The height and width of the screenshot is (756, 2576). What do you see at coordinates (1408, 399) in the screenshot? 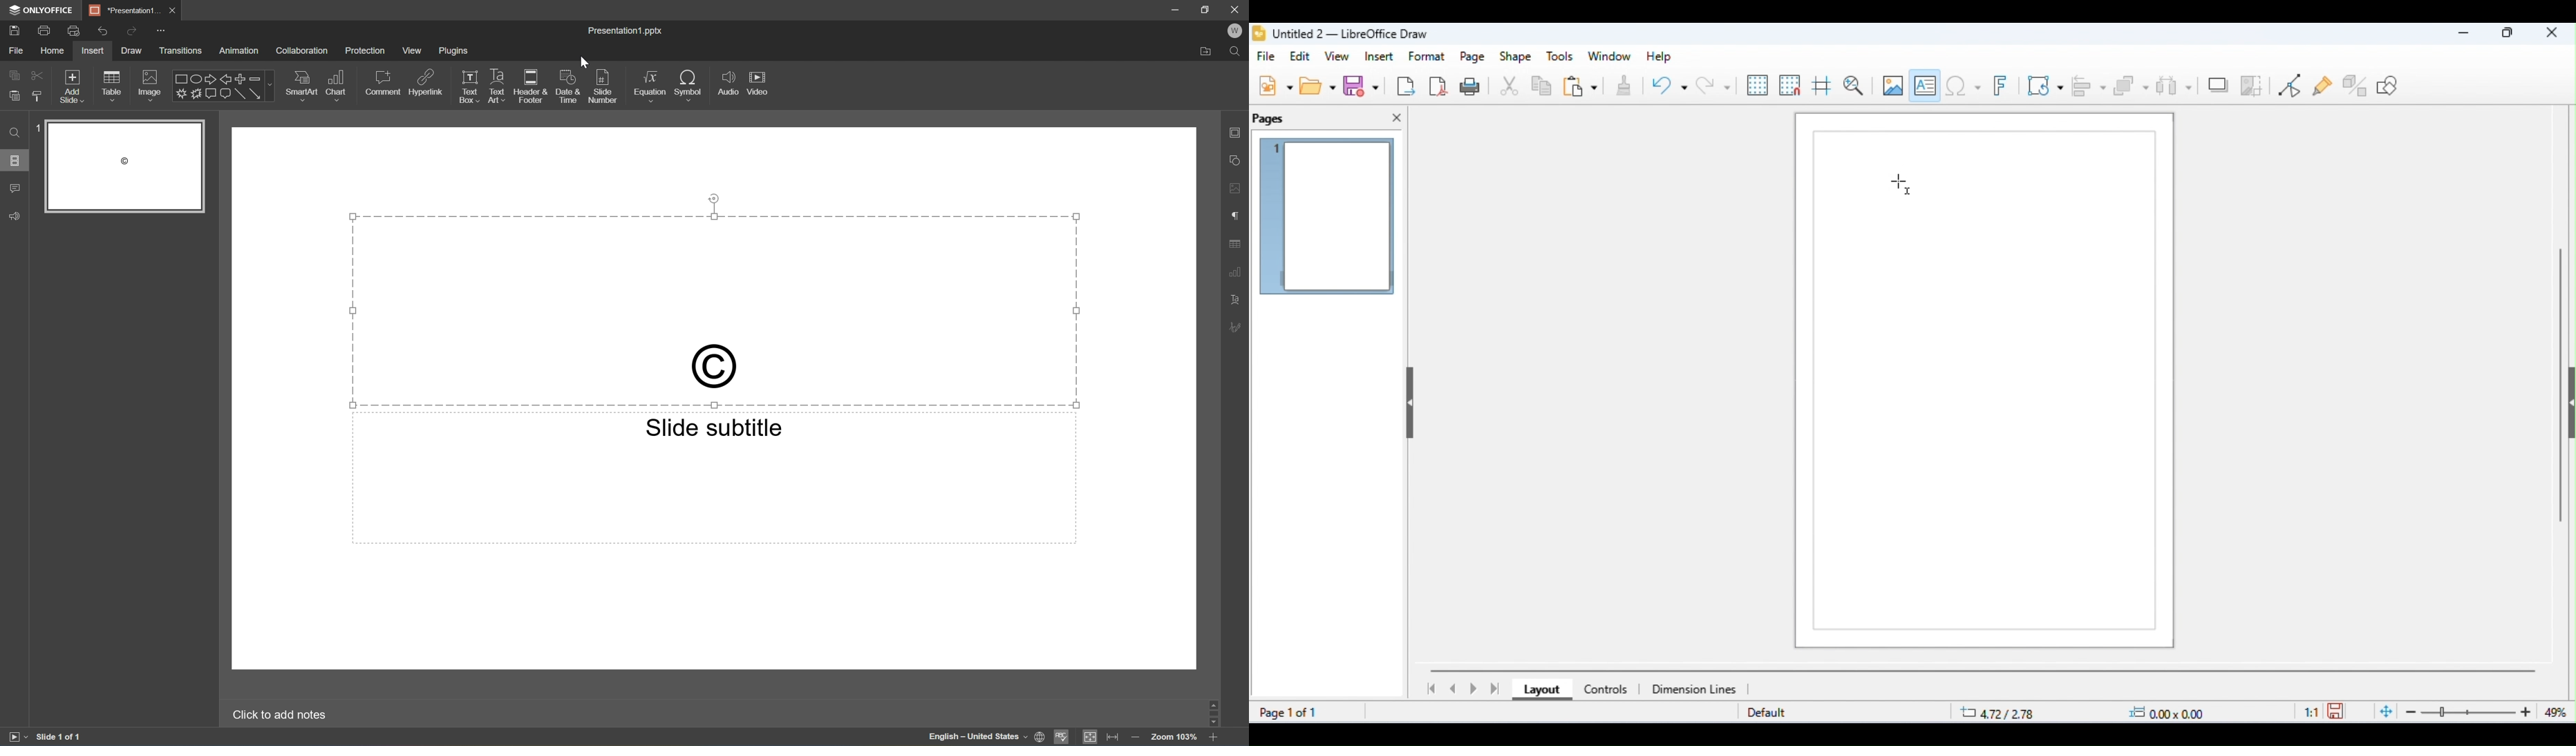
I see `hide` at bounding box center [1408, 399].